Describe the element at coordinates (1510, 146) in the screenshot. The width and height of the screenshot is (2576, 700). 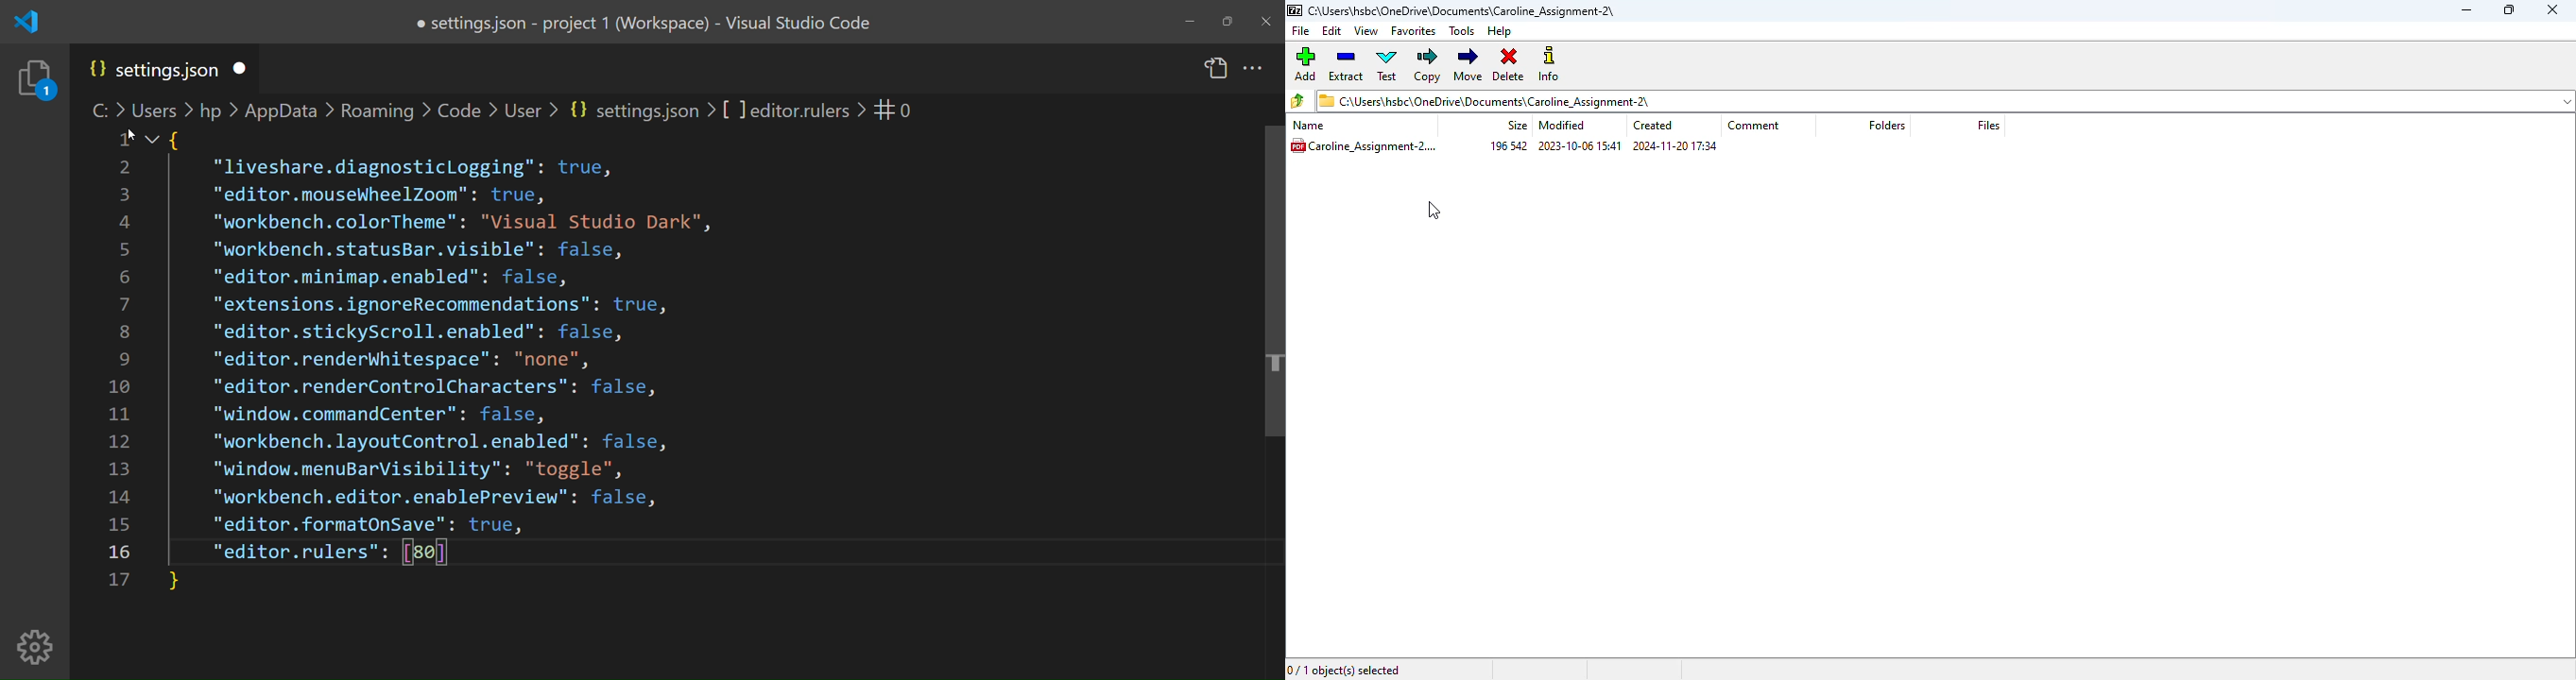
I see `196 542` at that location.